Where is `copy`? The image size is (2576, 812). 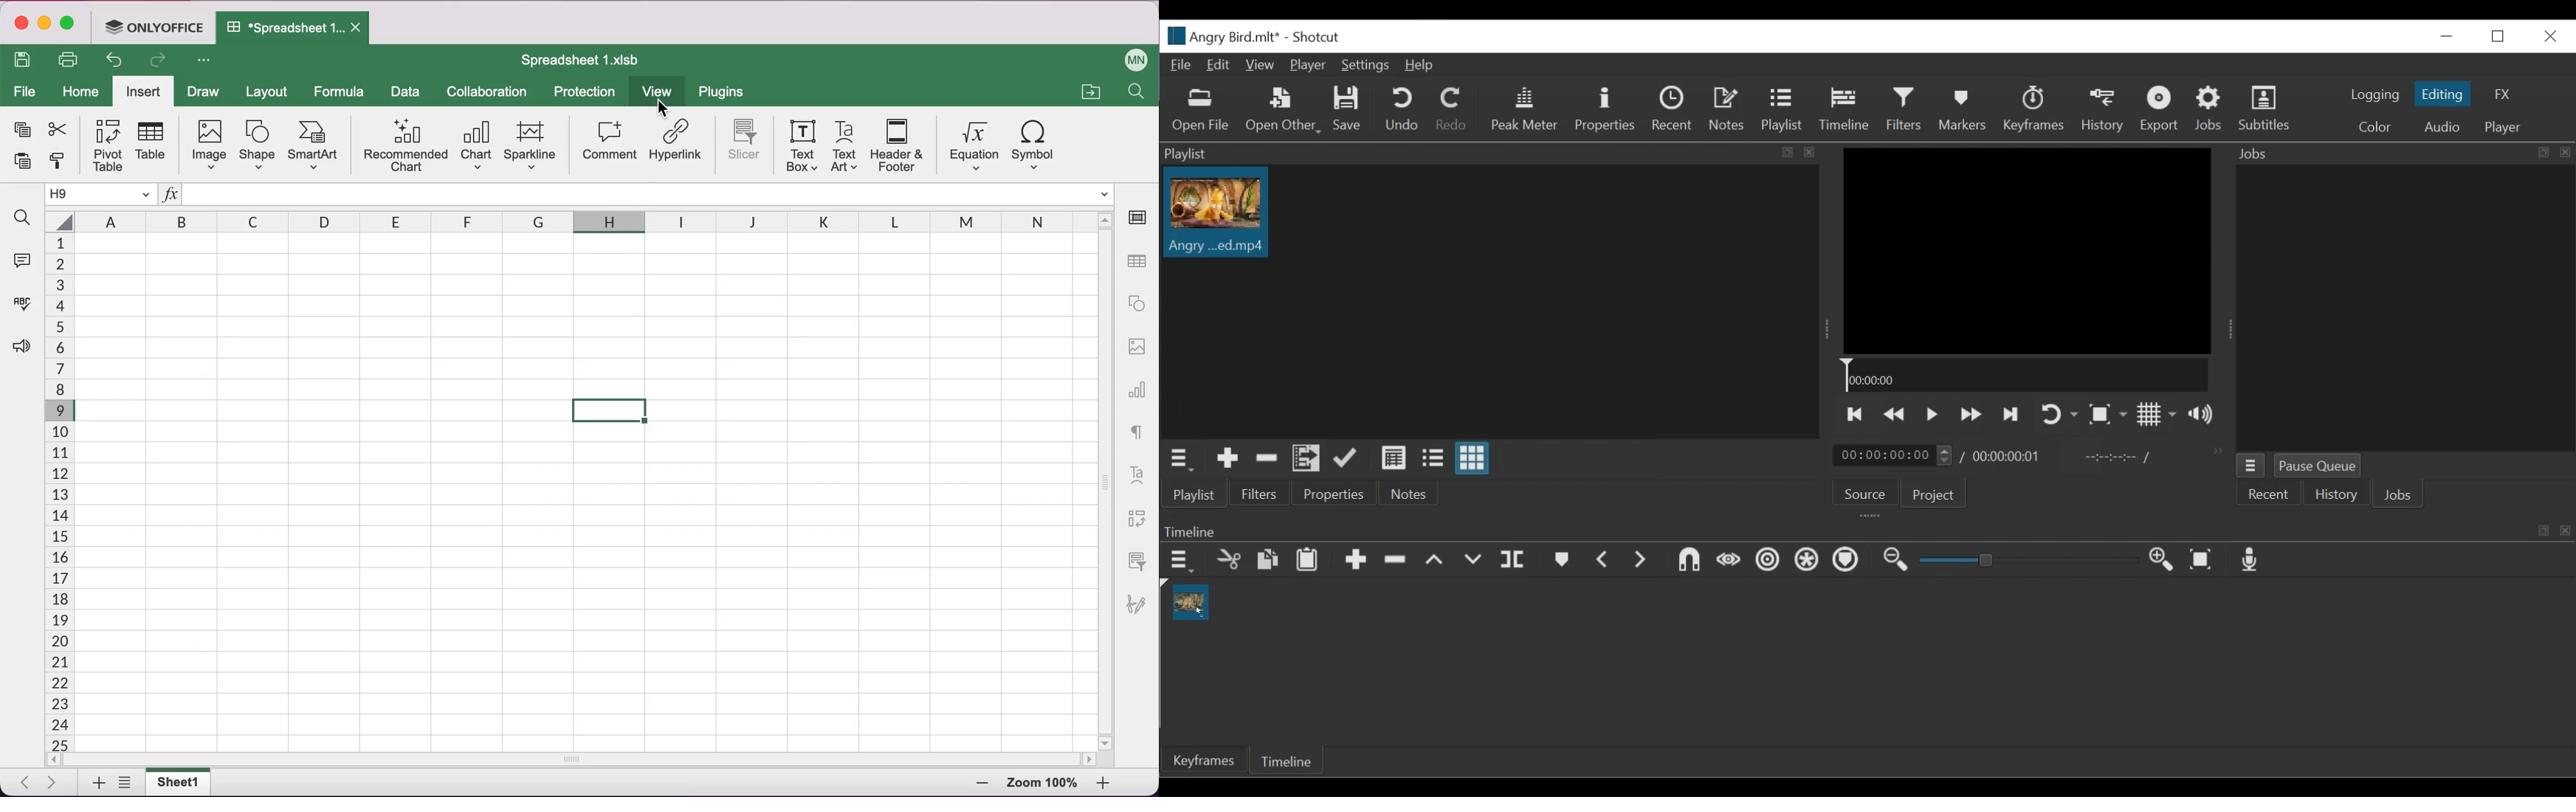 copy is located at coordinates (1265, 559).